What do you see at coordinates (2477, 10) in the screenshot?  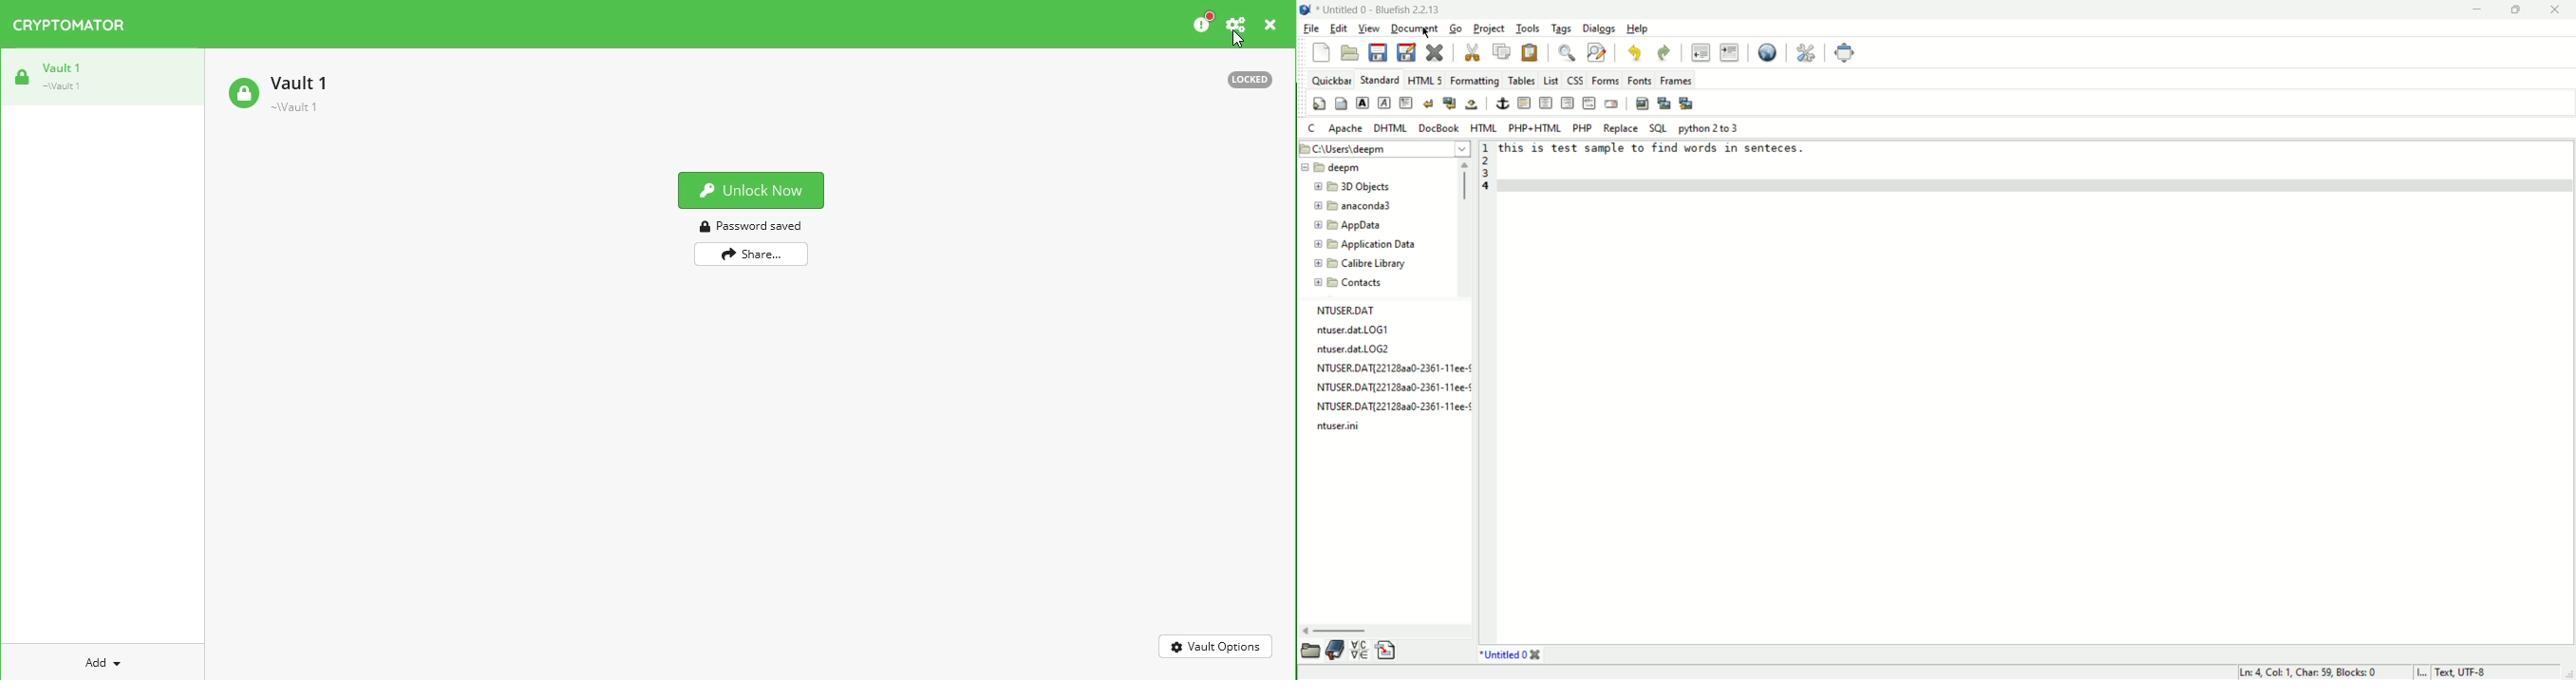 I see `minimize` at bounding box center [2477, 10].